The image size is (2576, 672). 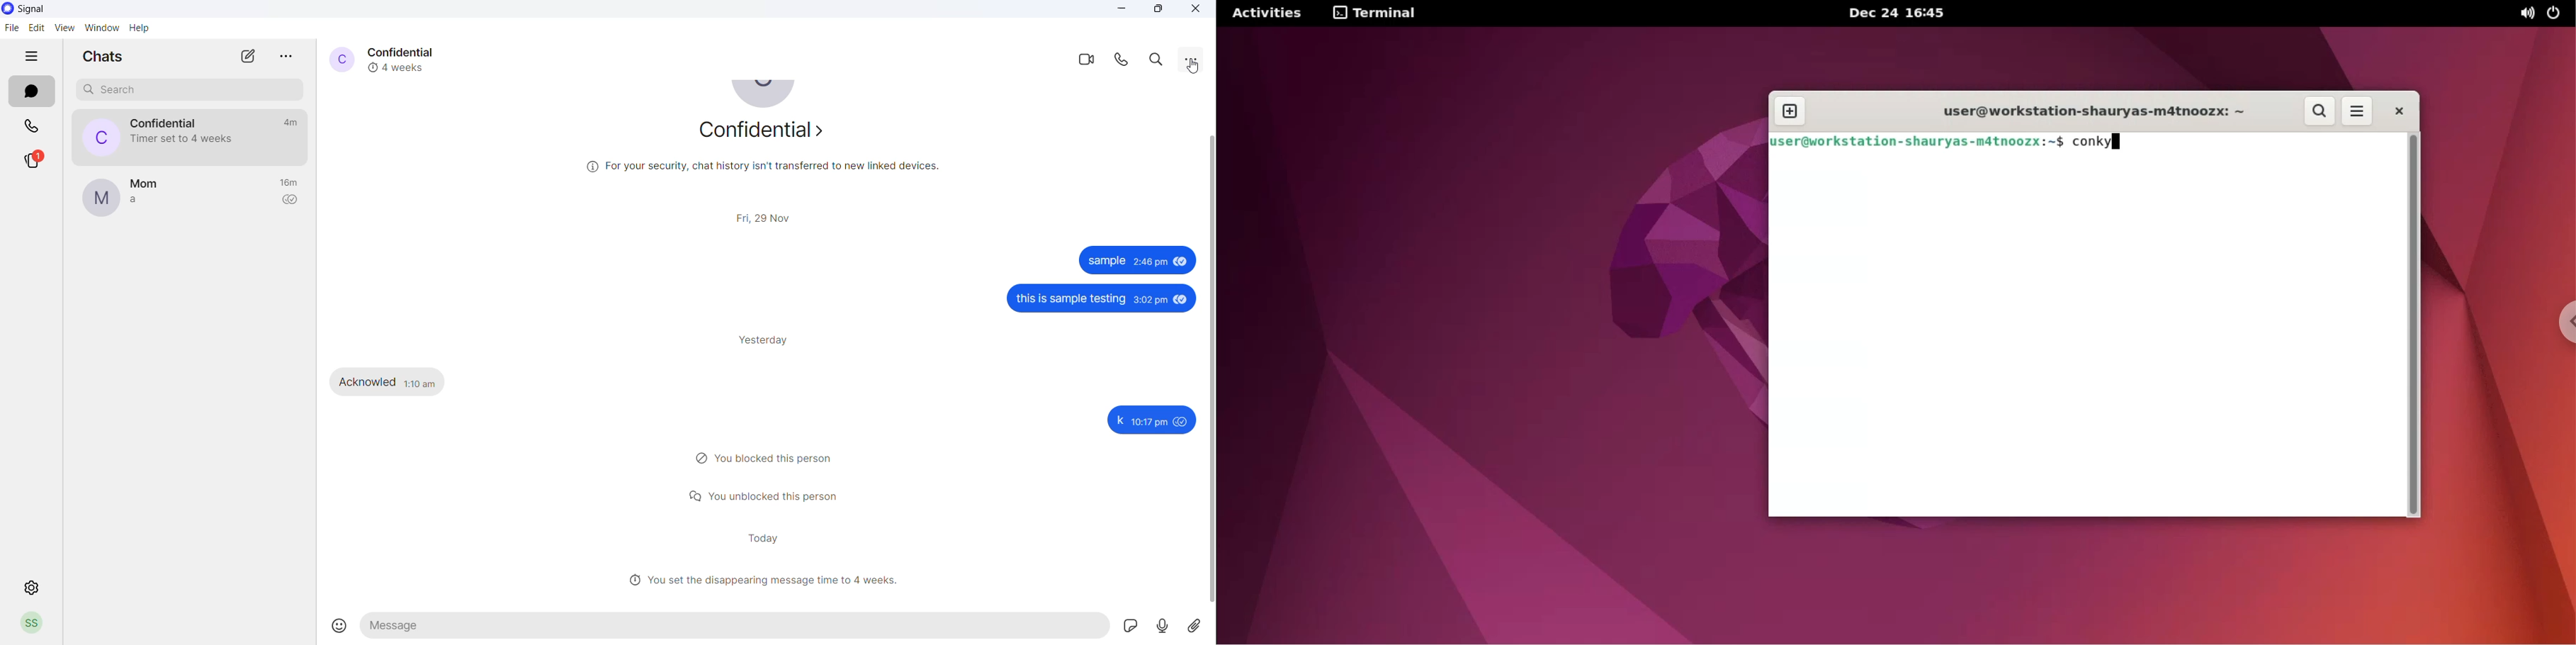 I want to click on security related text, so click(x=762, y=171).